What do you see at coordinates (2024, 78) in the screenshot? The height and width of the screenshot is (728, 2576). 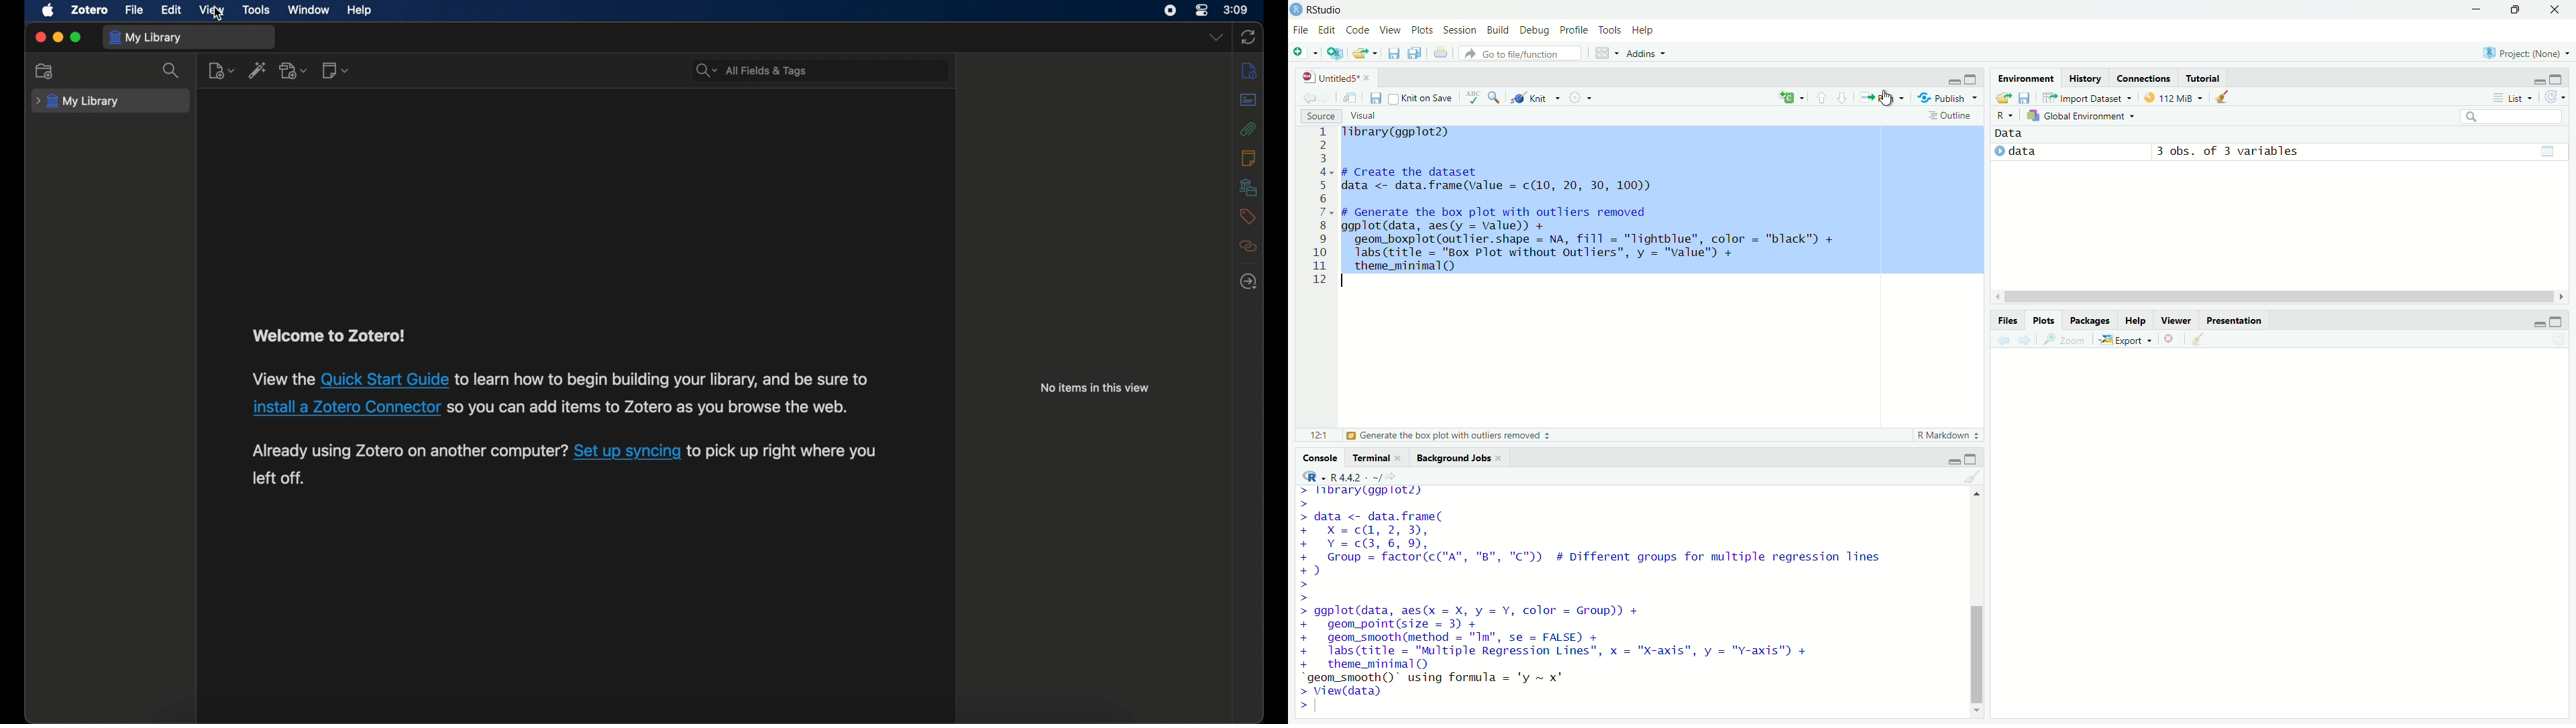 I see `Environment` at bounding box center [2024, 78].